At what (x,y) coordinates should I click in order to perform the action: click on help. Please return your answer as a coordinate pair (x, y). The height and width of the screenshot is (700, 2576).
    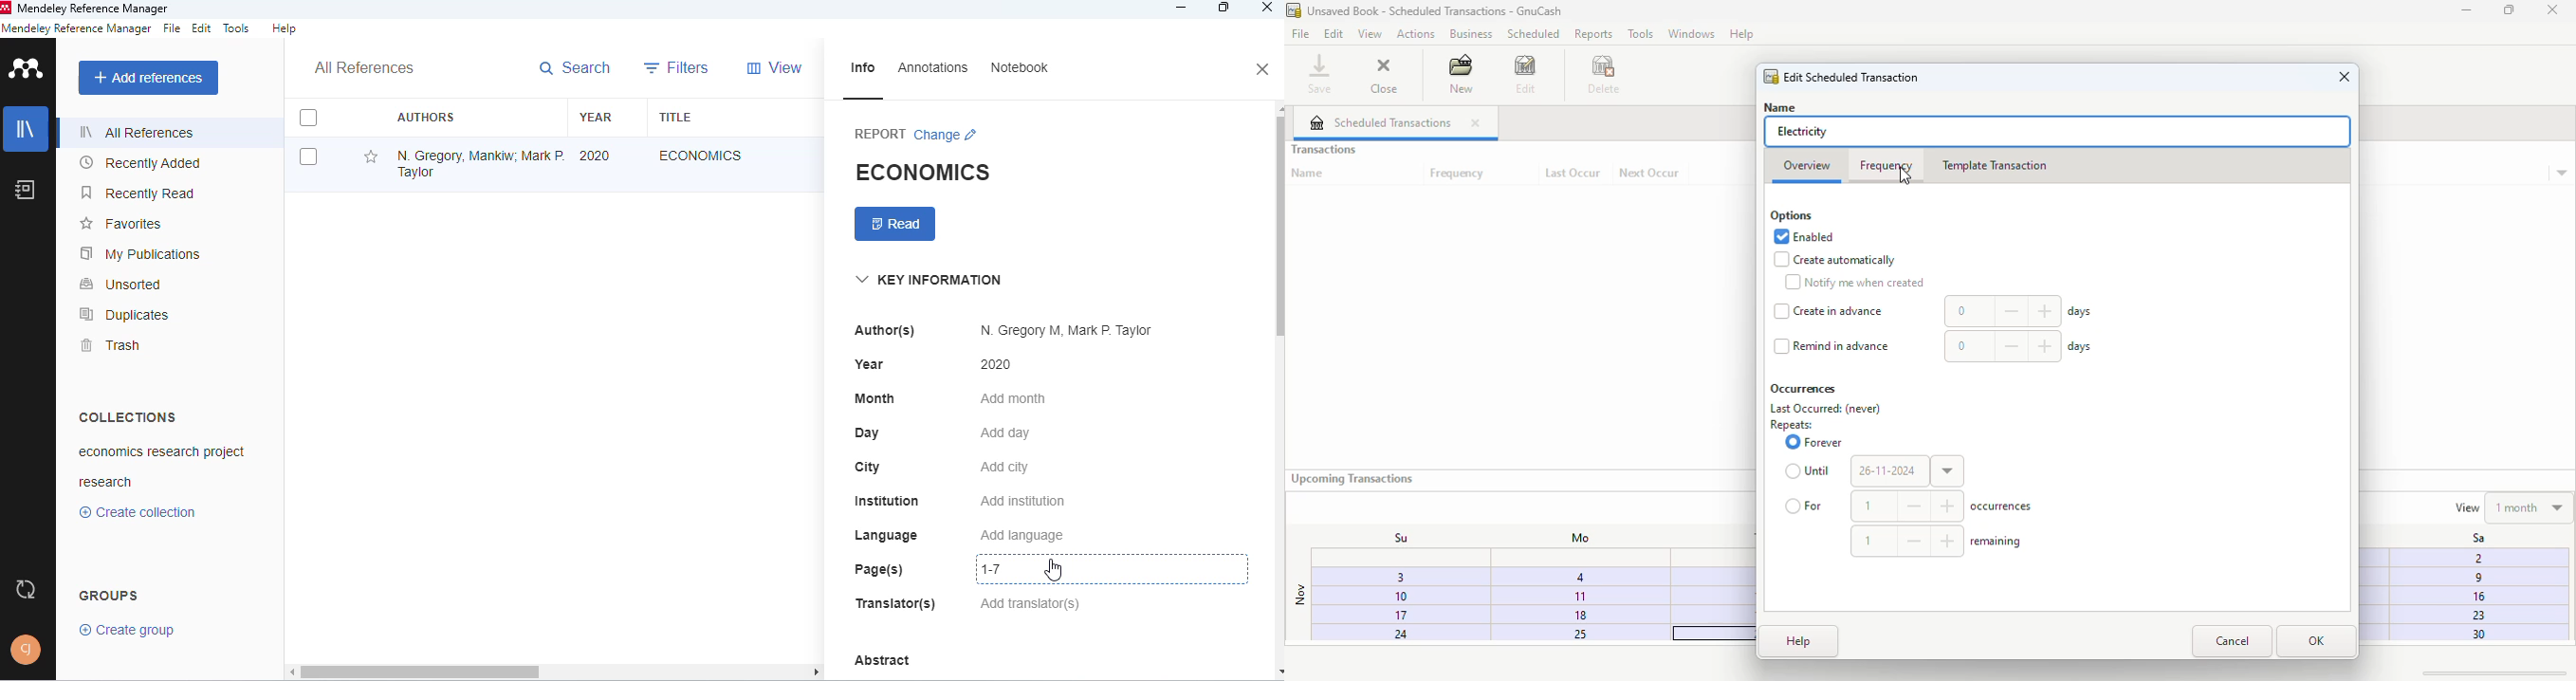
    Looking at the image, I should click on (285, 28).